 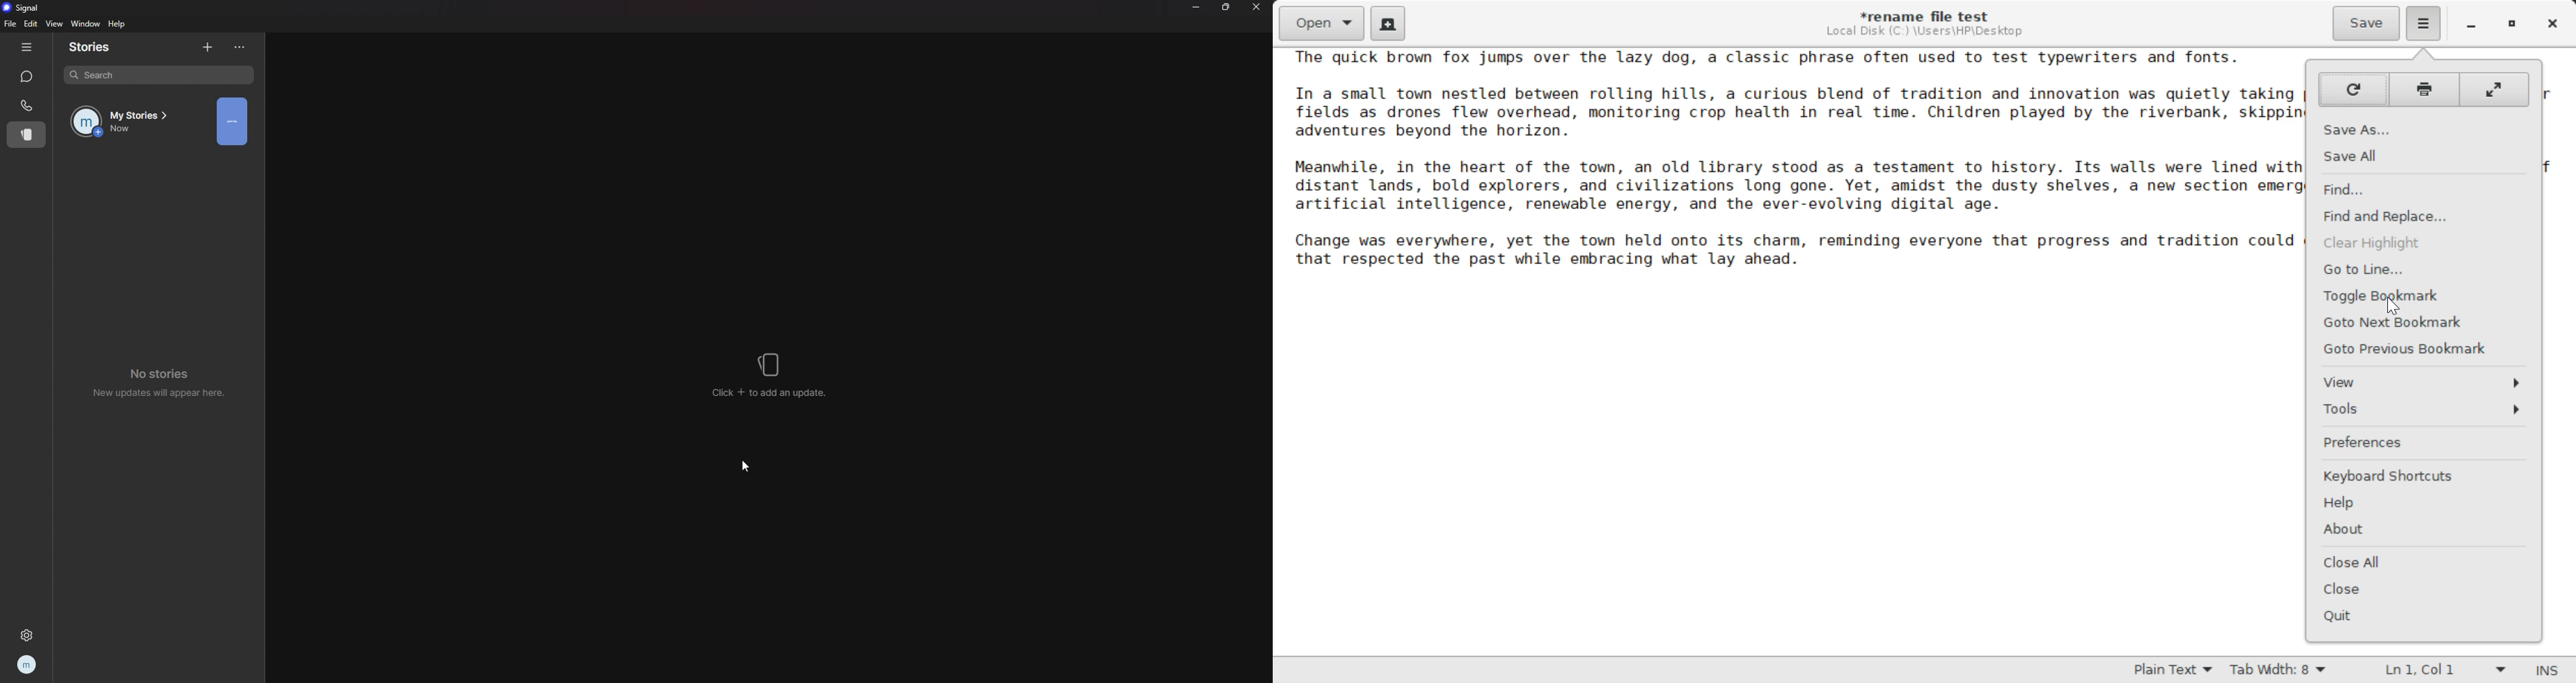 I want to click on Input Mode, so click(x=2548, y=671).